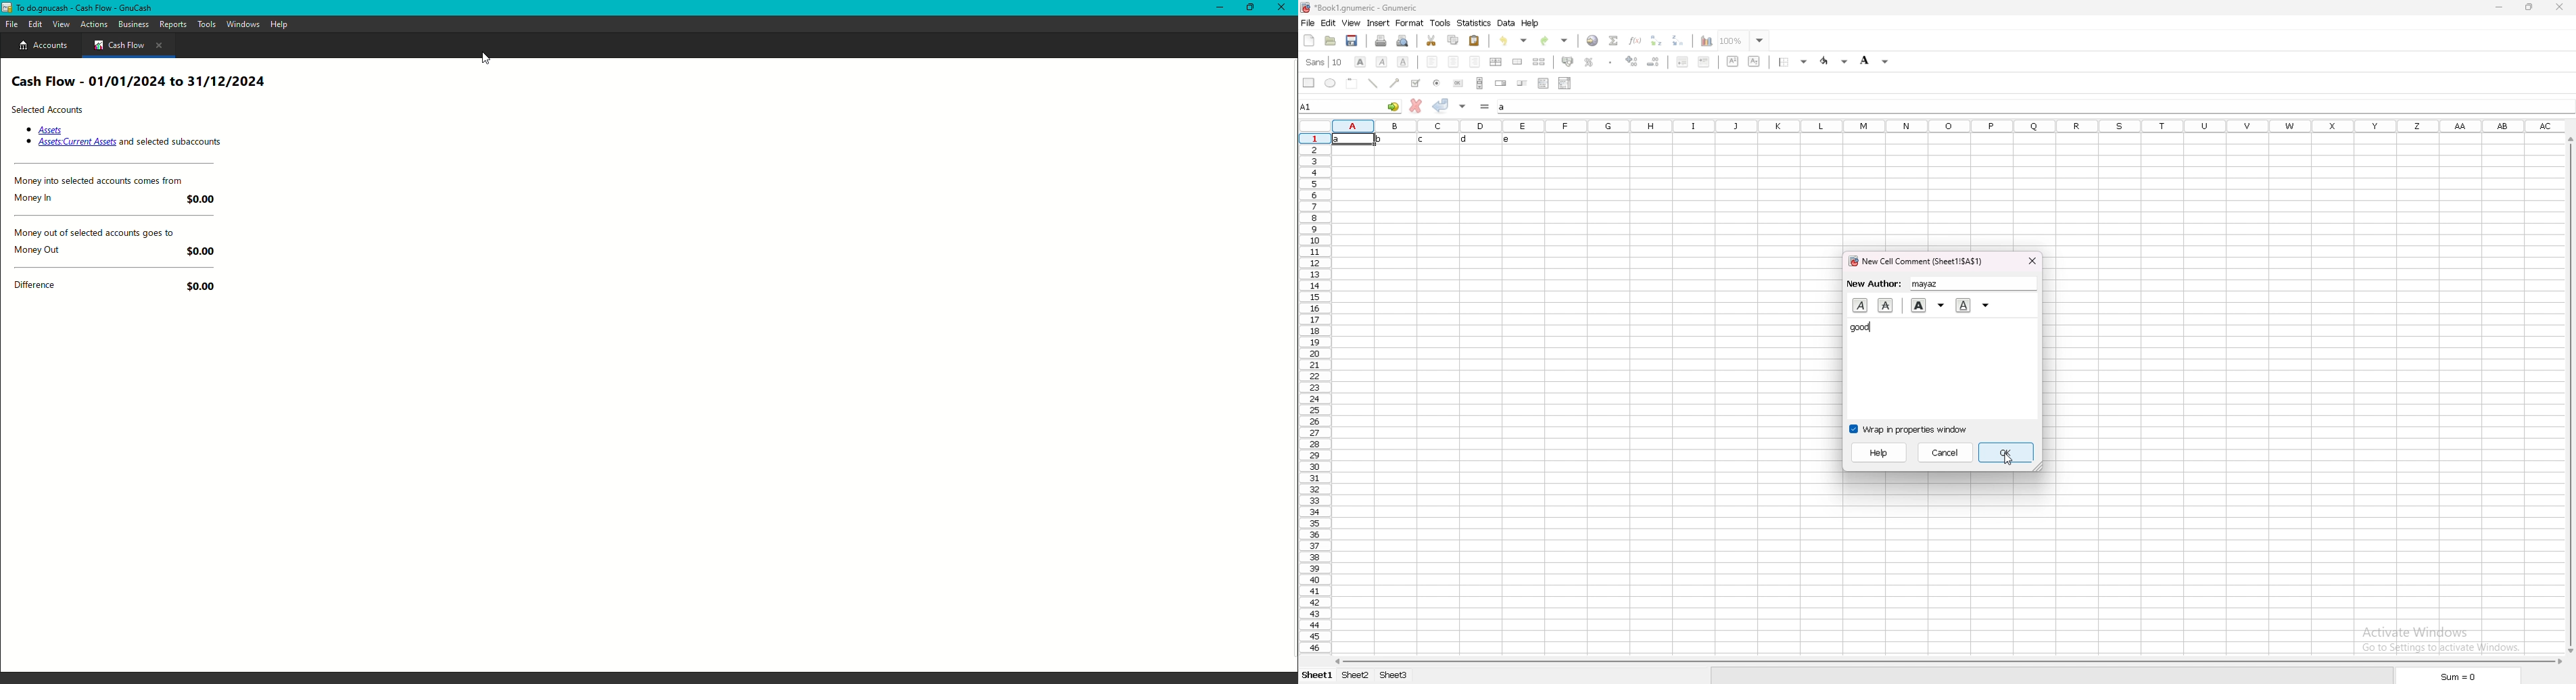 This screenshot has width=2576, height=700. I want to click on Help, so click(280, 24).